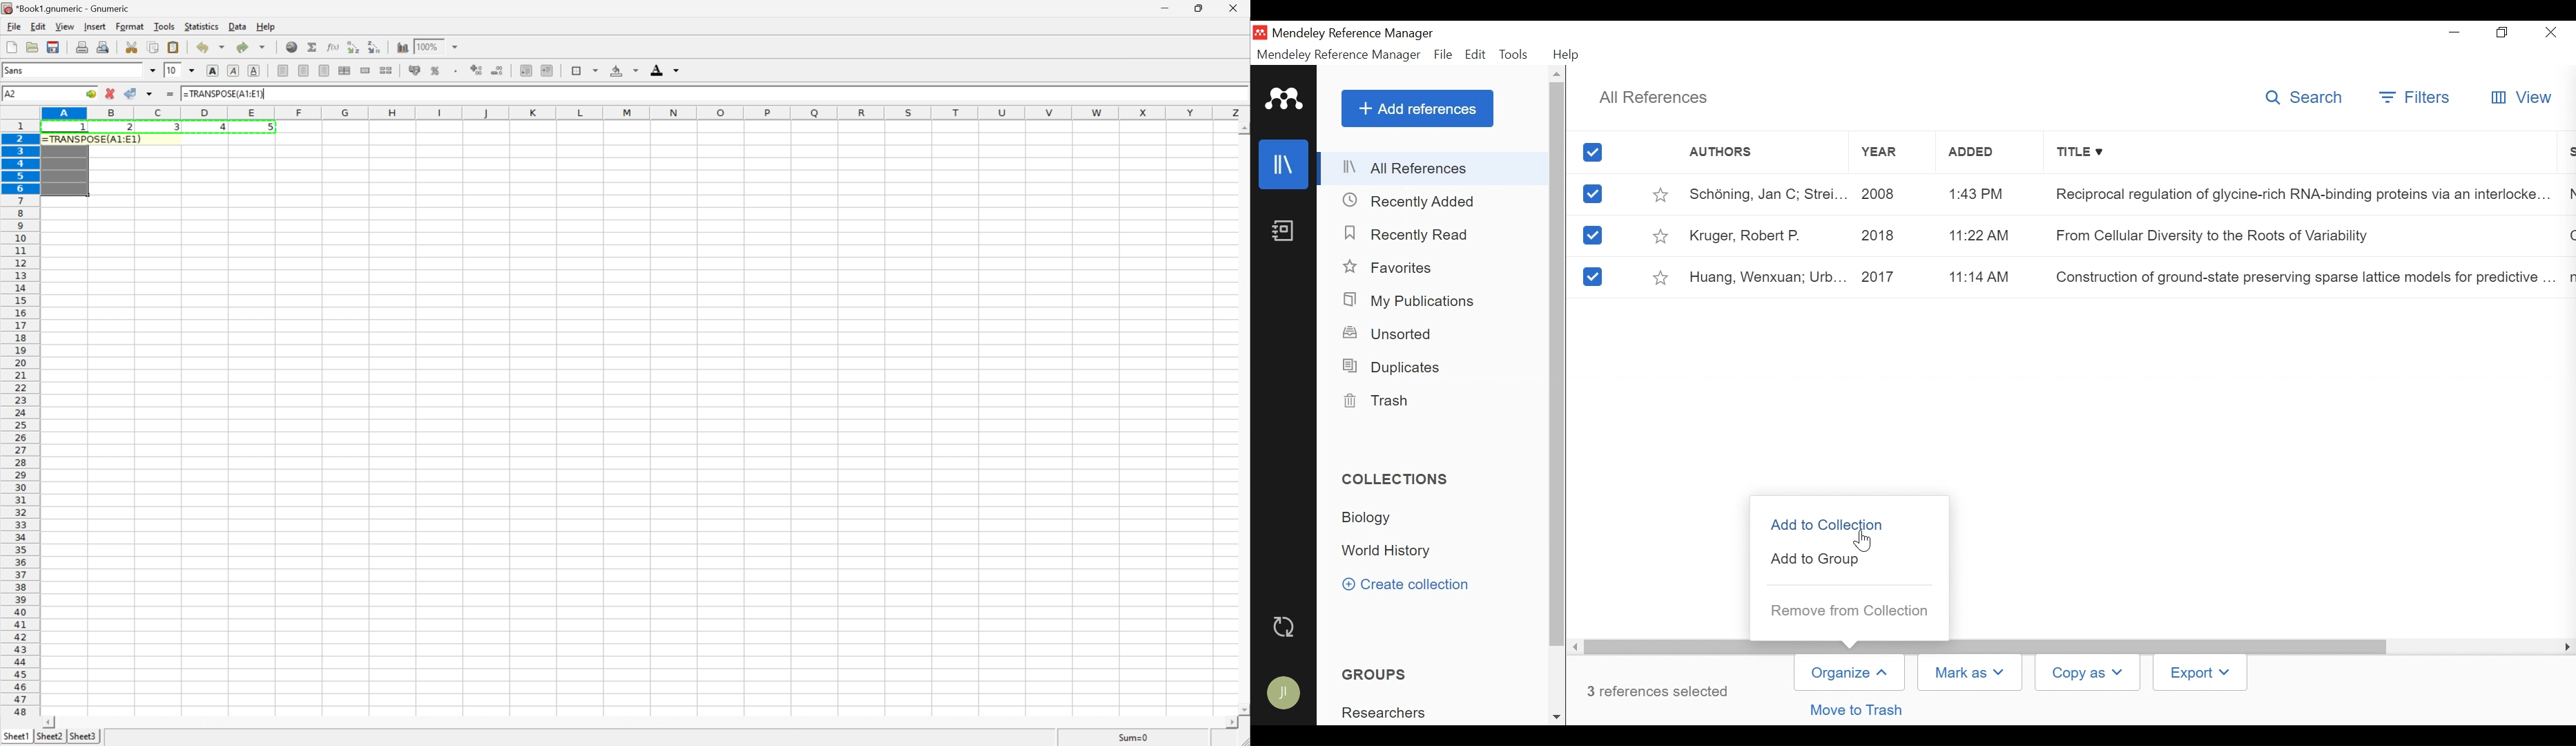  Describe the element at coordinates (1763, 155) in the screenshot. I see `Authors` at that location.